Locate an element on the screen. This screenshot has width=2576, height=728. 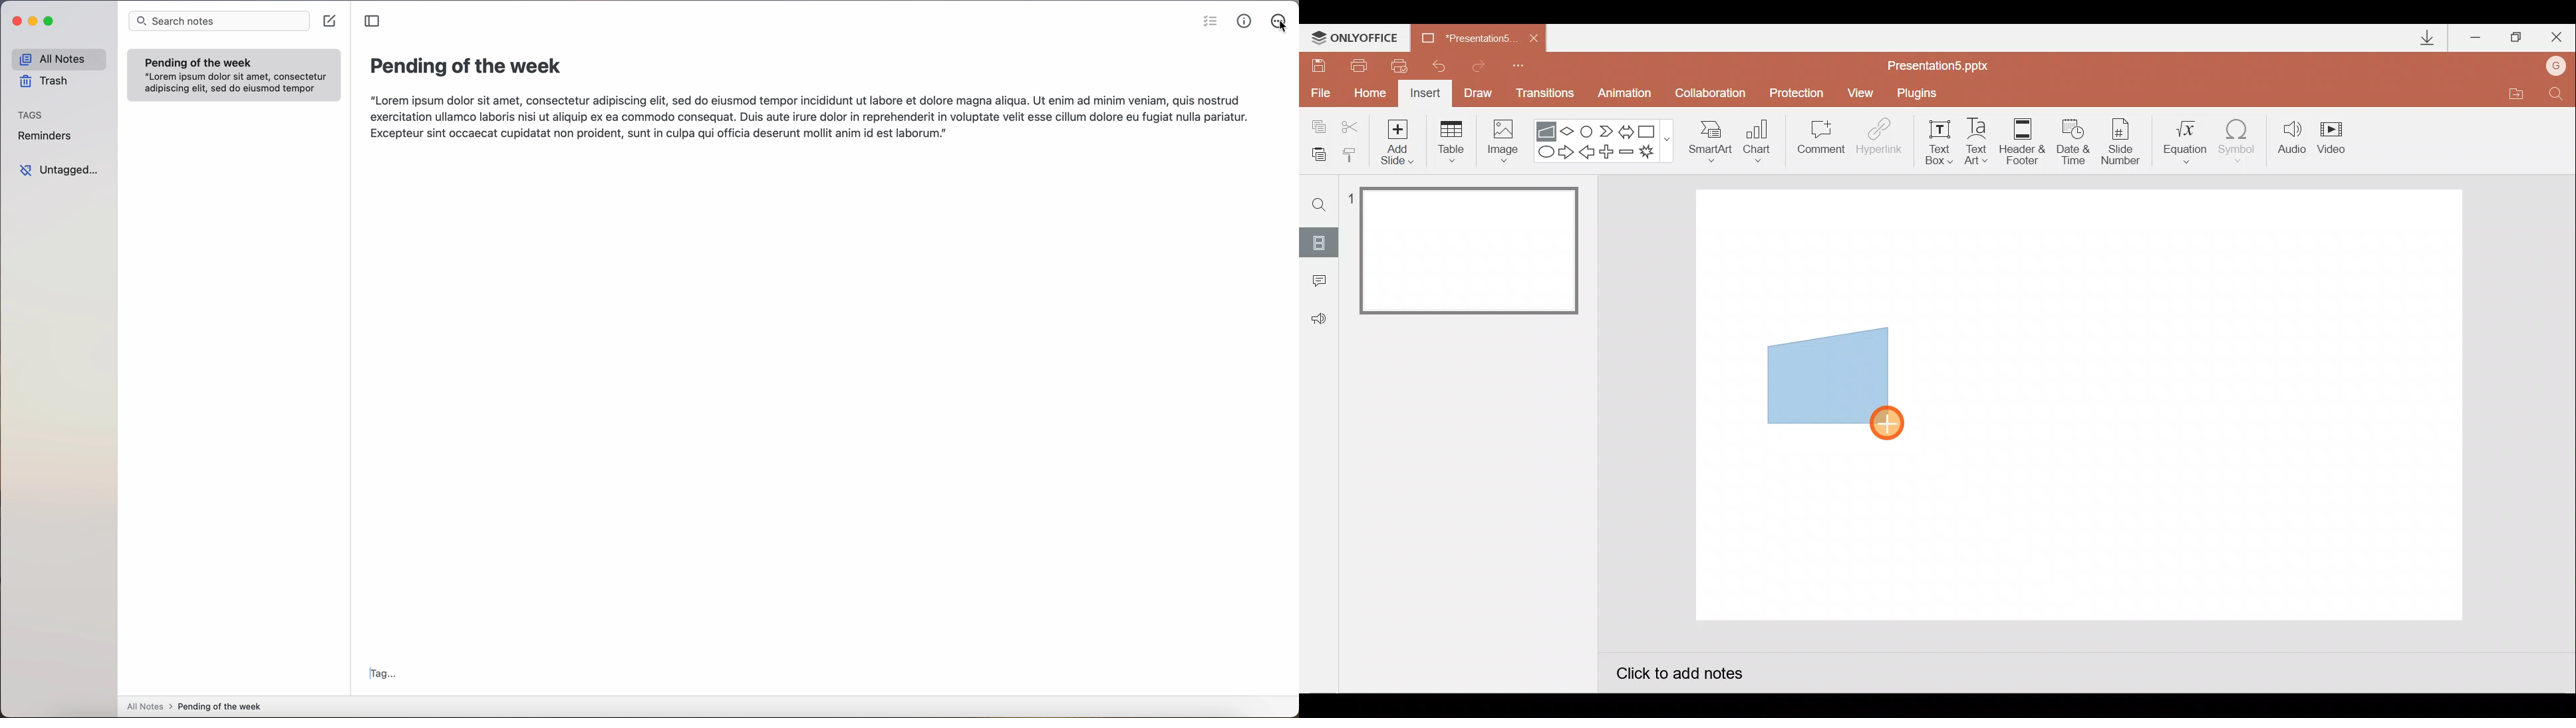
Downloads is located at coordinates (2425, 39).